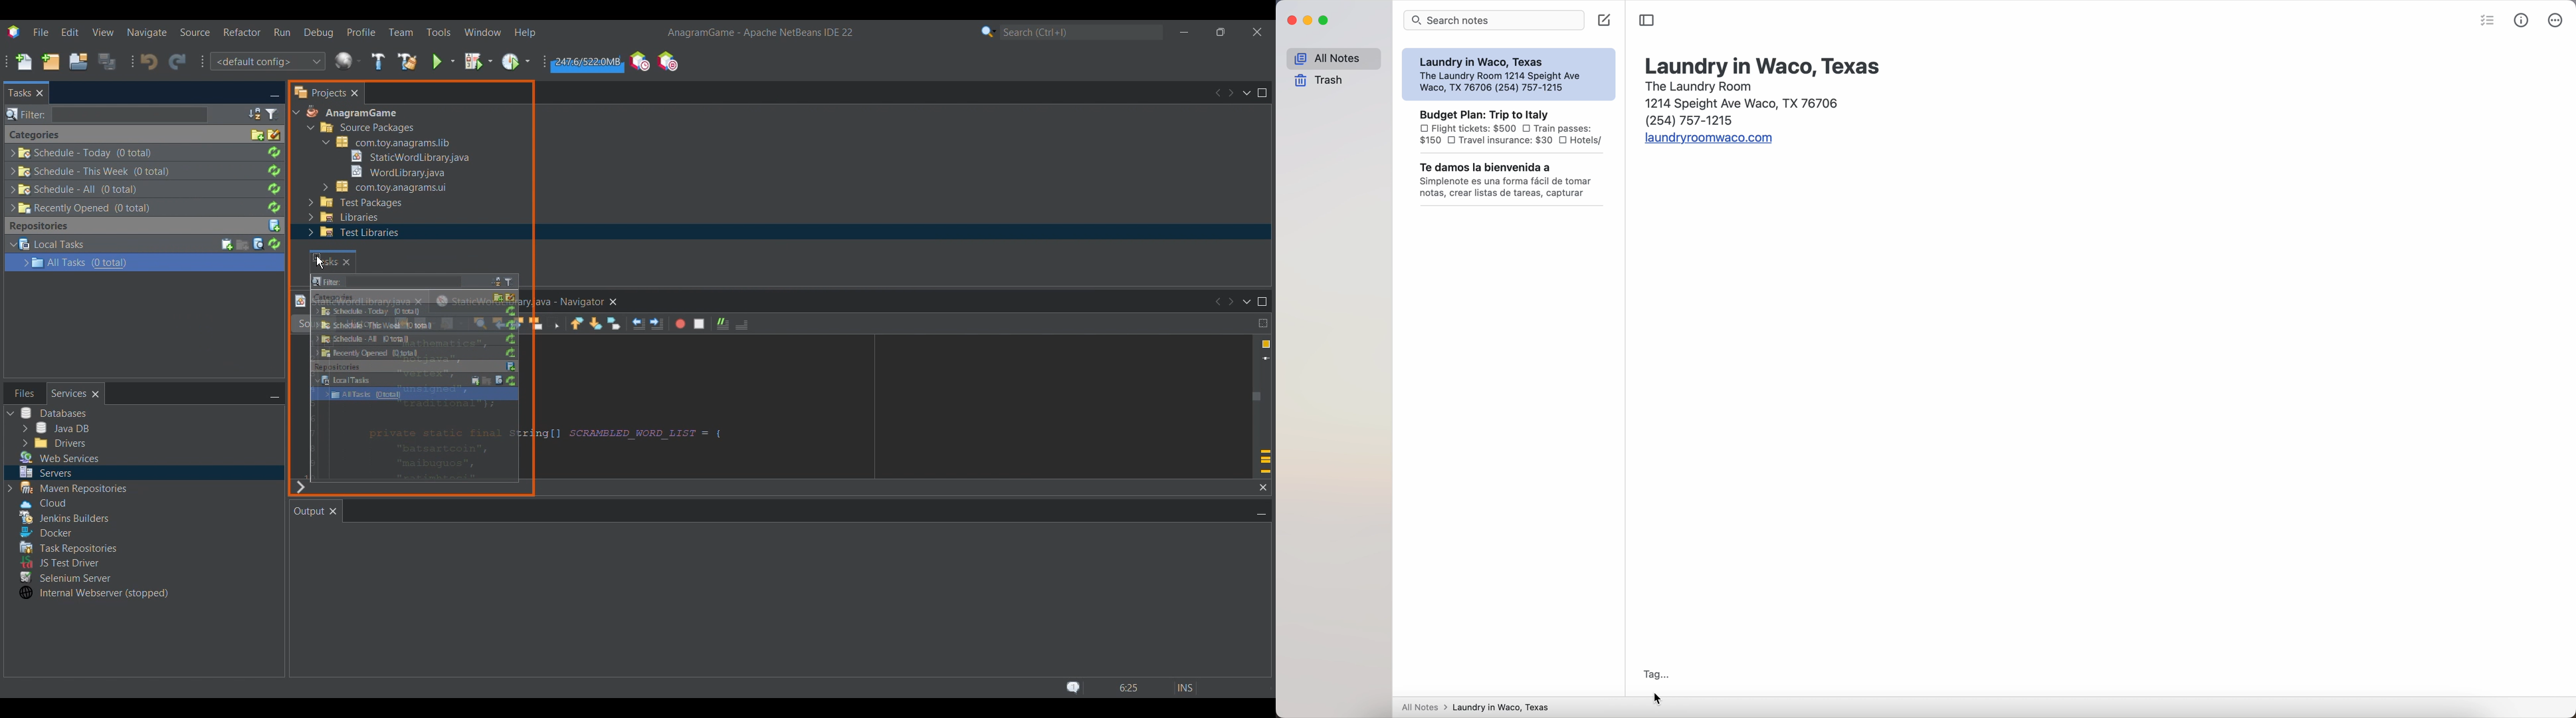 The width and height of the screenshot is (2576, 728). What do you see at coordinates (1507, 74) in the screenshot?
I see `Laundry in Waco, Texas note` at bounding box center [1507, 74].